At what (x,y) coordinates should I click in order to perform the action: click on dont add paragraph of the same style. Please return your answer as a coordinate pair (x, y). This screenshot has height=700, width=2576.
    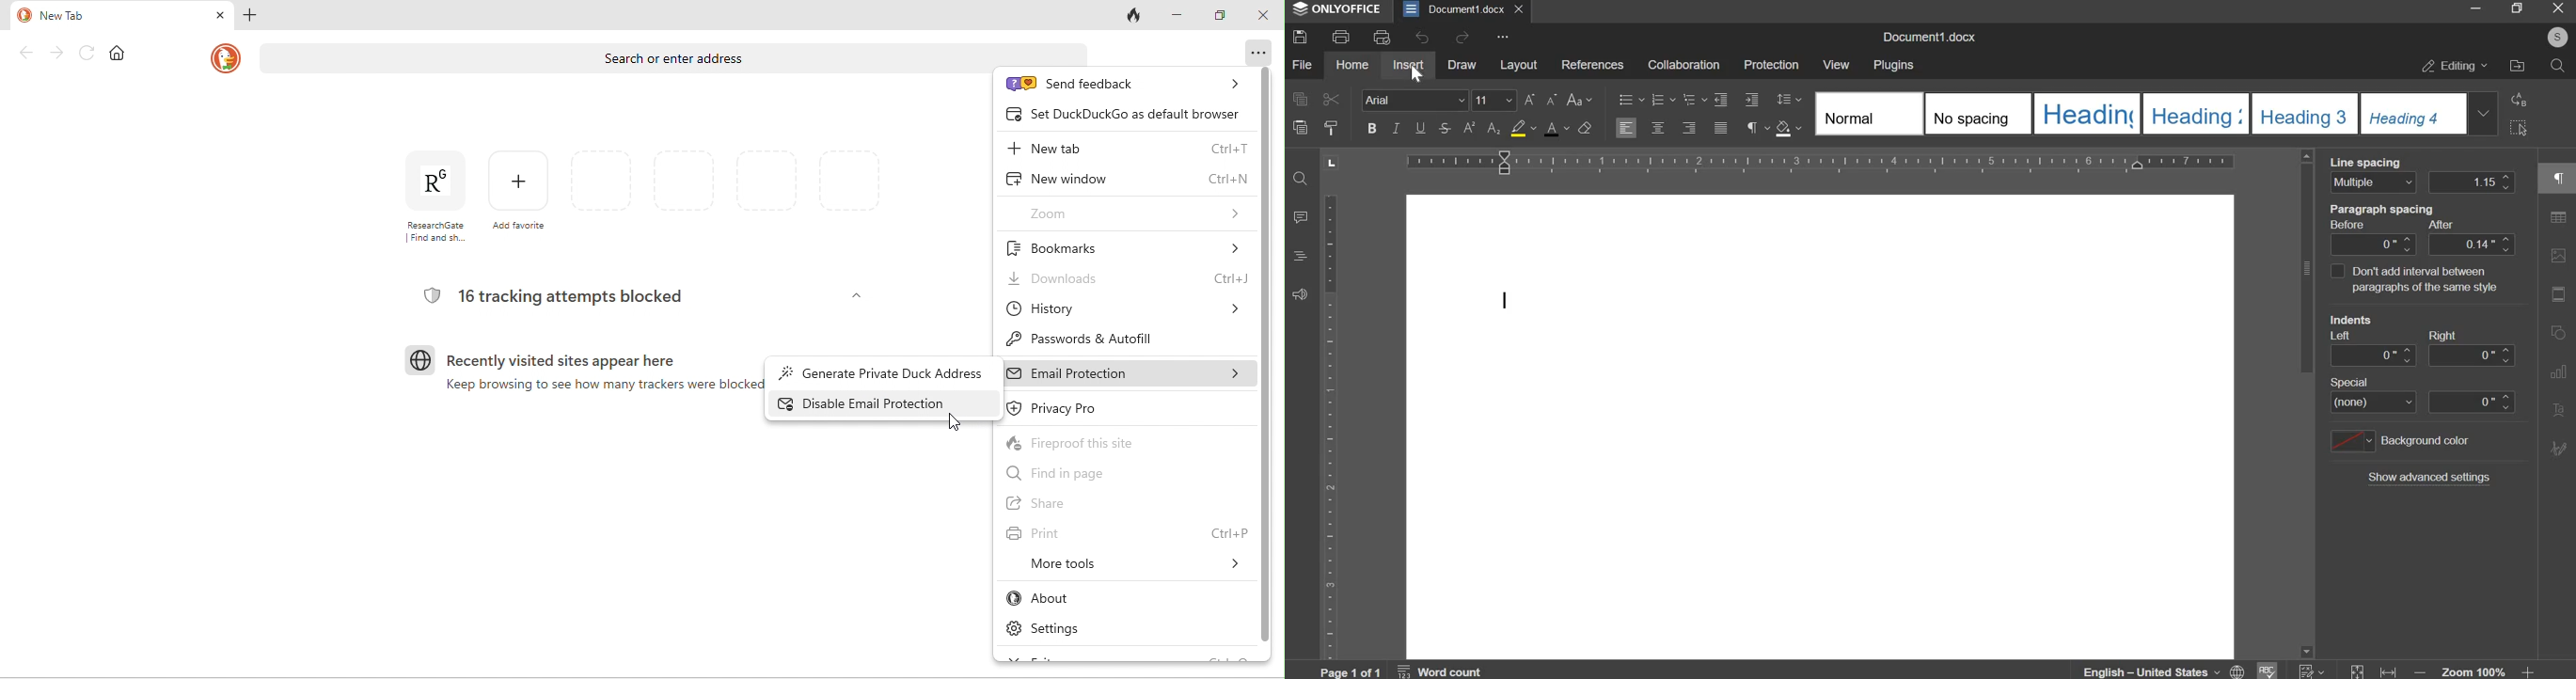
    Looking at the image, I should click on (2436, 284).